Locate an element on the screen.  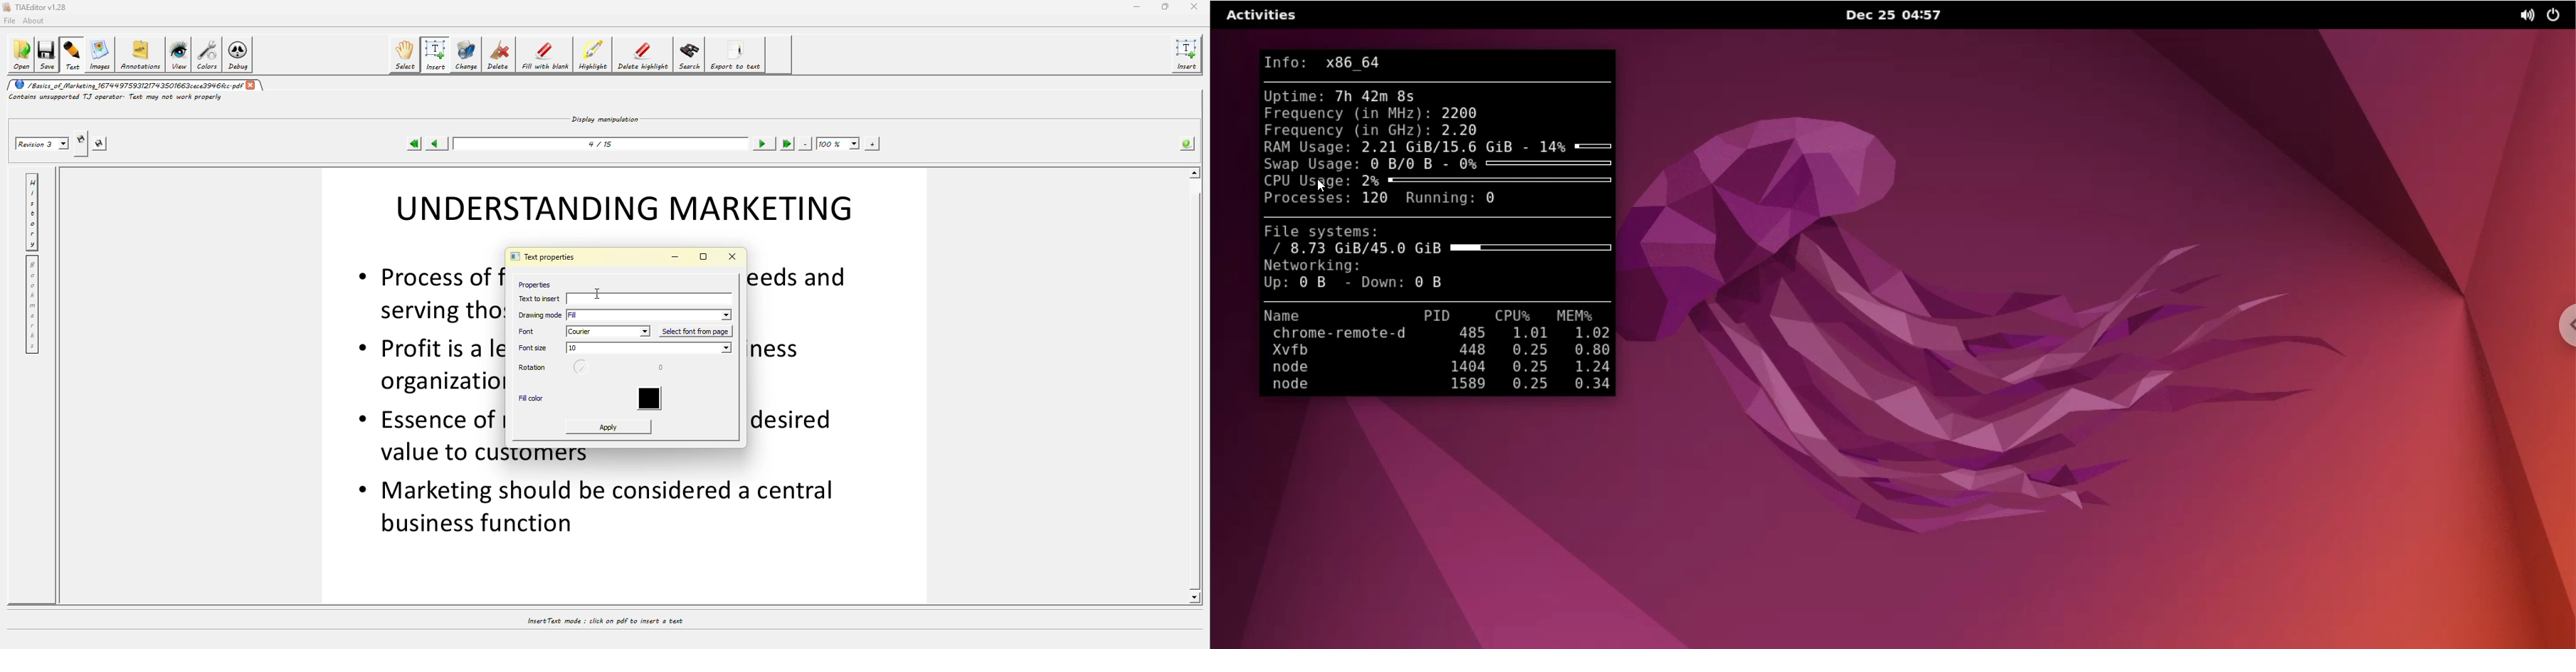
export to text is located at coordinates (738, 55).